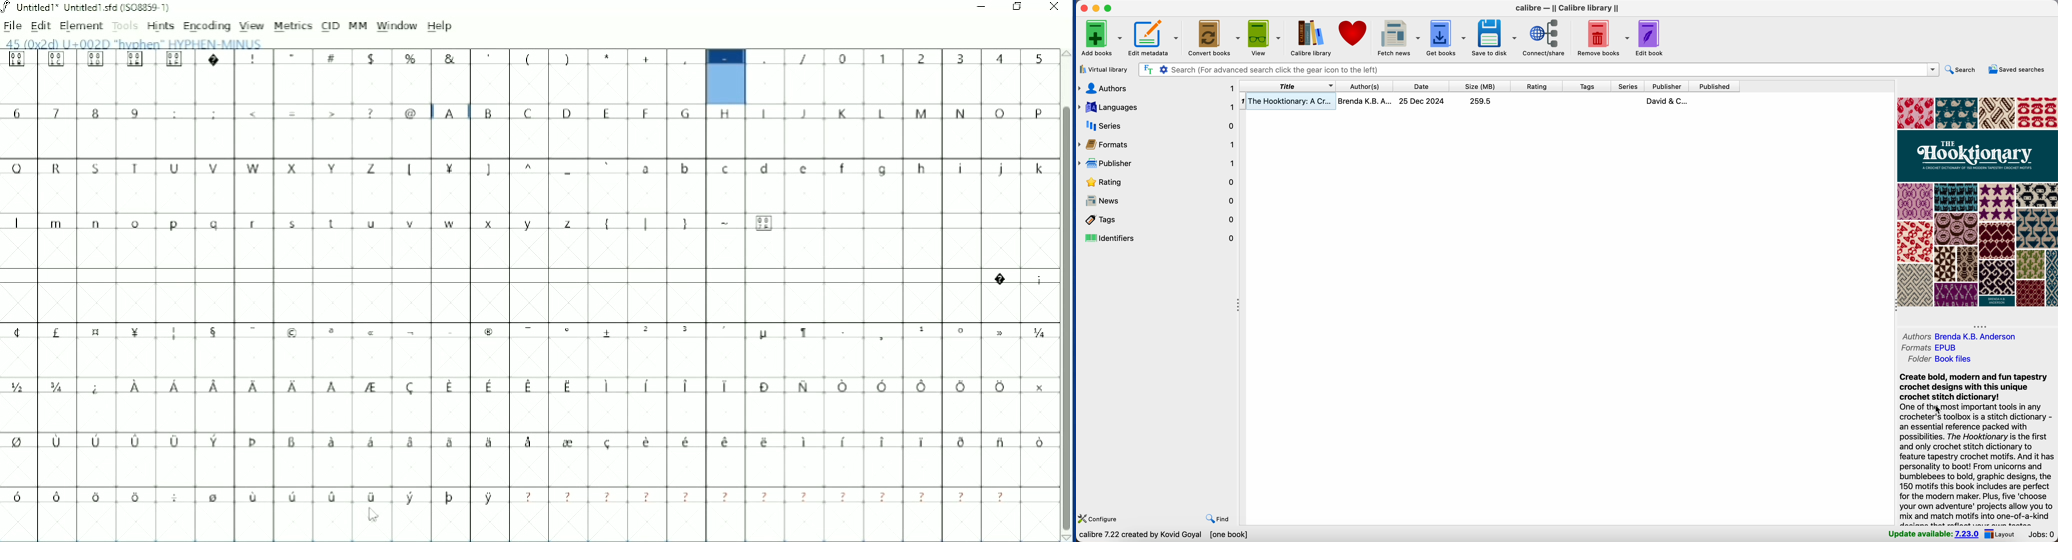  Describe the element at coordinates (1567, 9) in the screenshot. I see `Calibre` at that location.